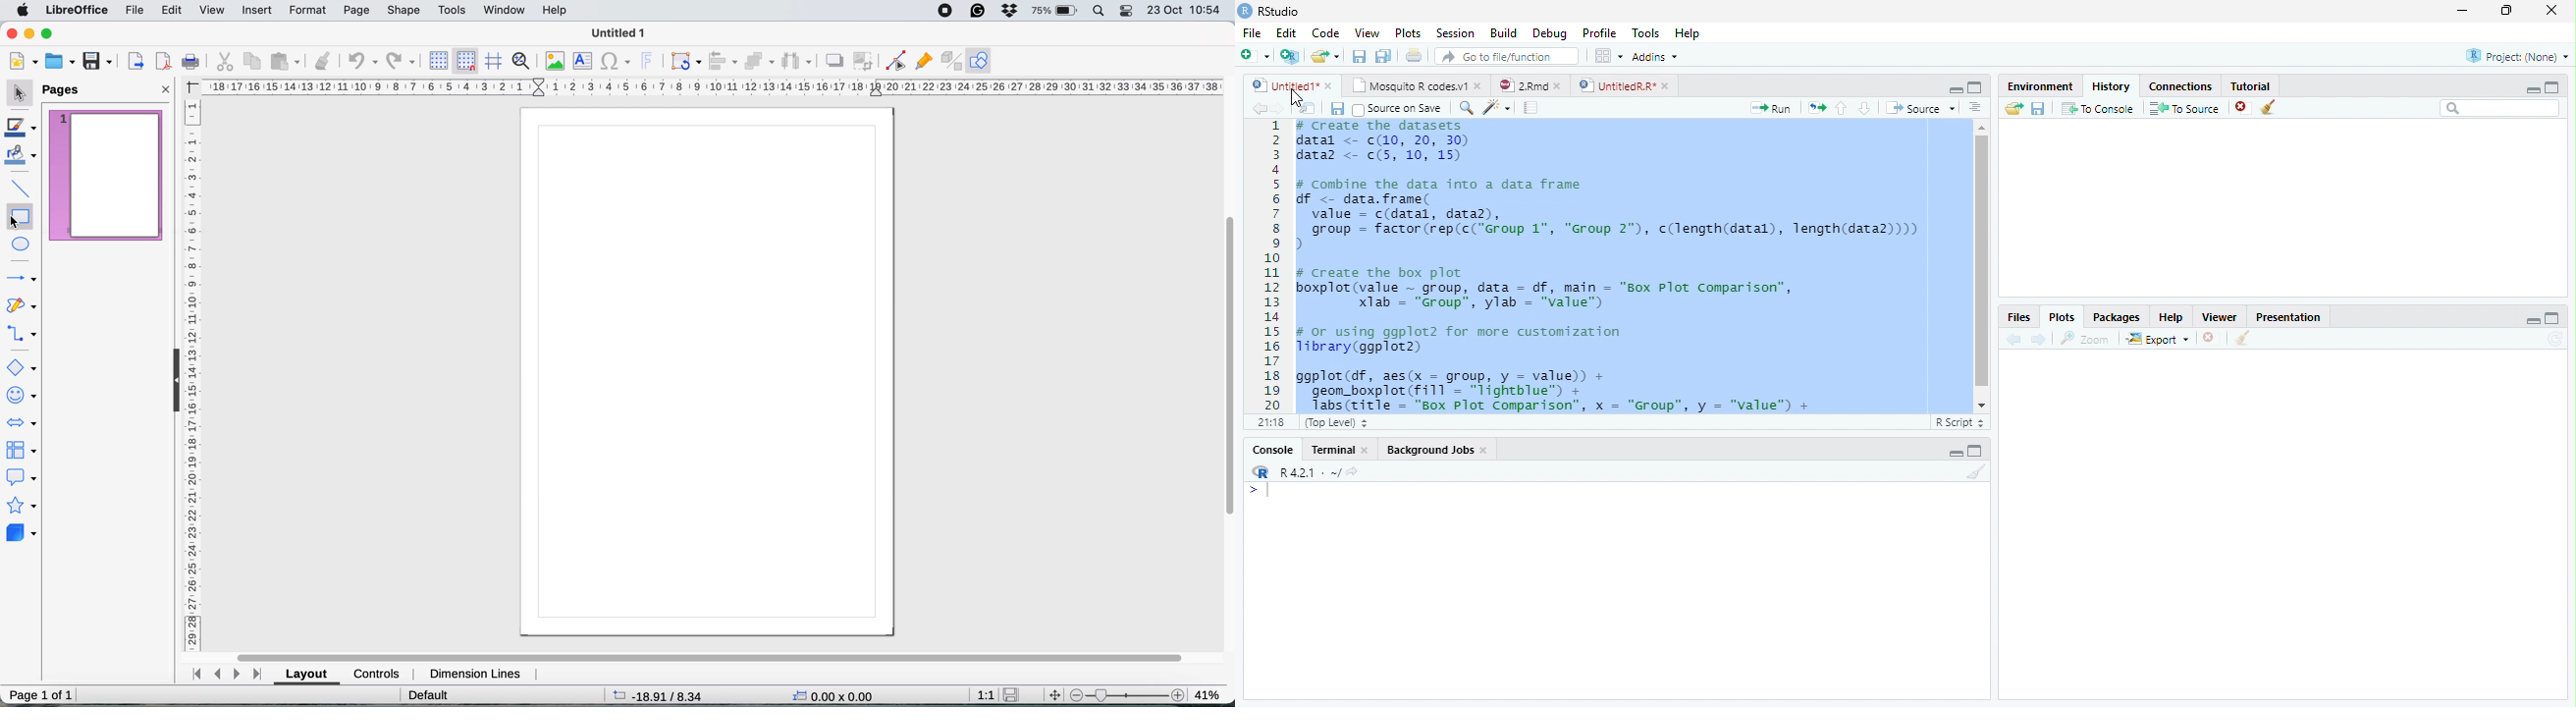 Image resolution: width=2576 pixels, height=728 pixels. Describe the element at coordinates (1255, 56) in the screenshot. I see `New file` at that location.